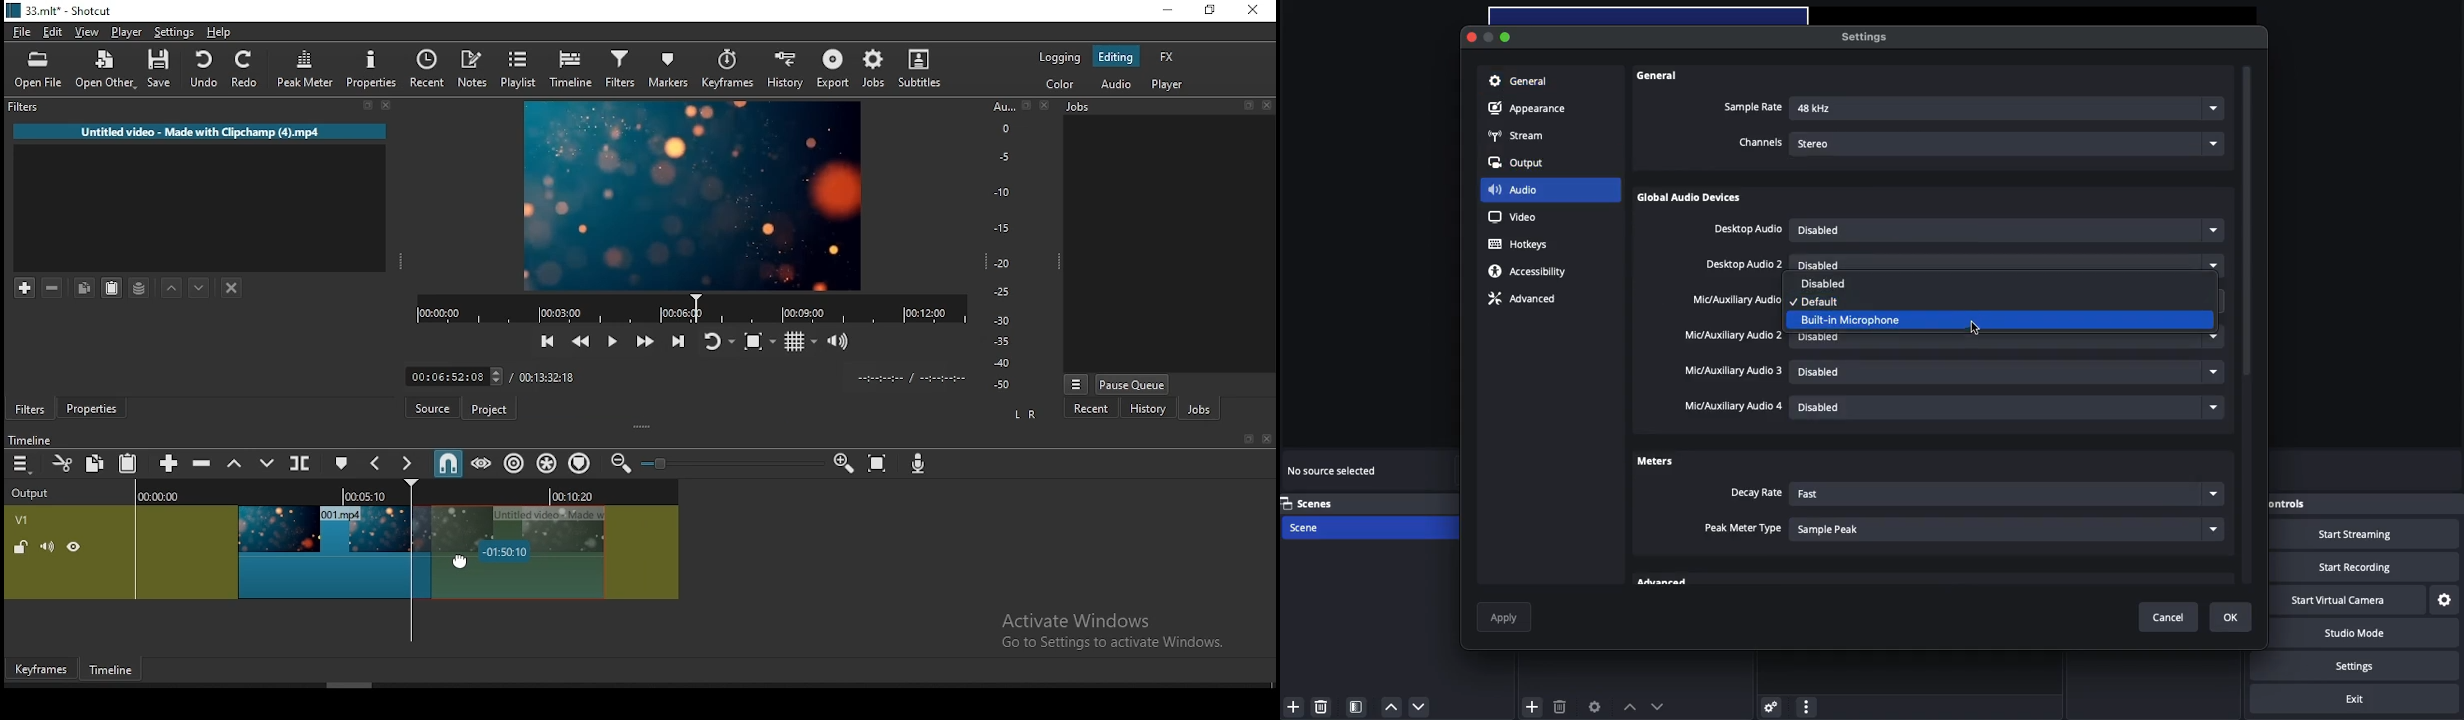 The height and width of the screenshot is (728, 2464). Describe the element at coordinates (654, 409) in the screenshot. I see `Click here to check for a new version of Shotcut.` at that location.